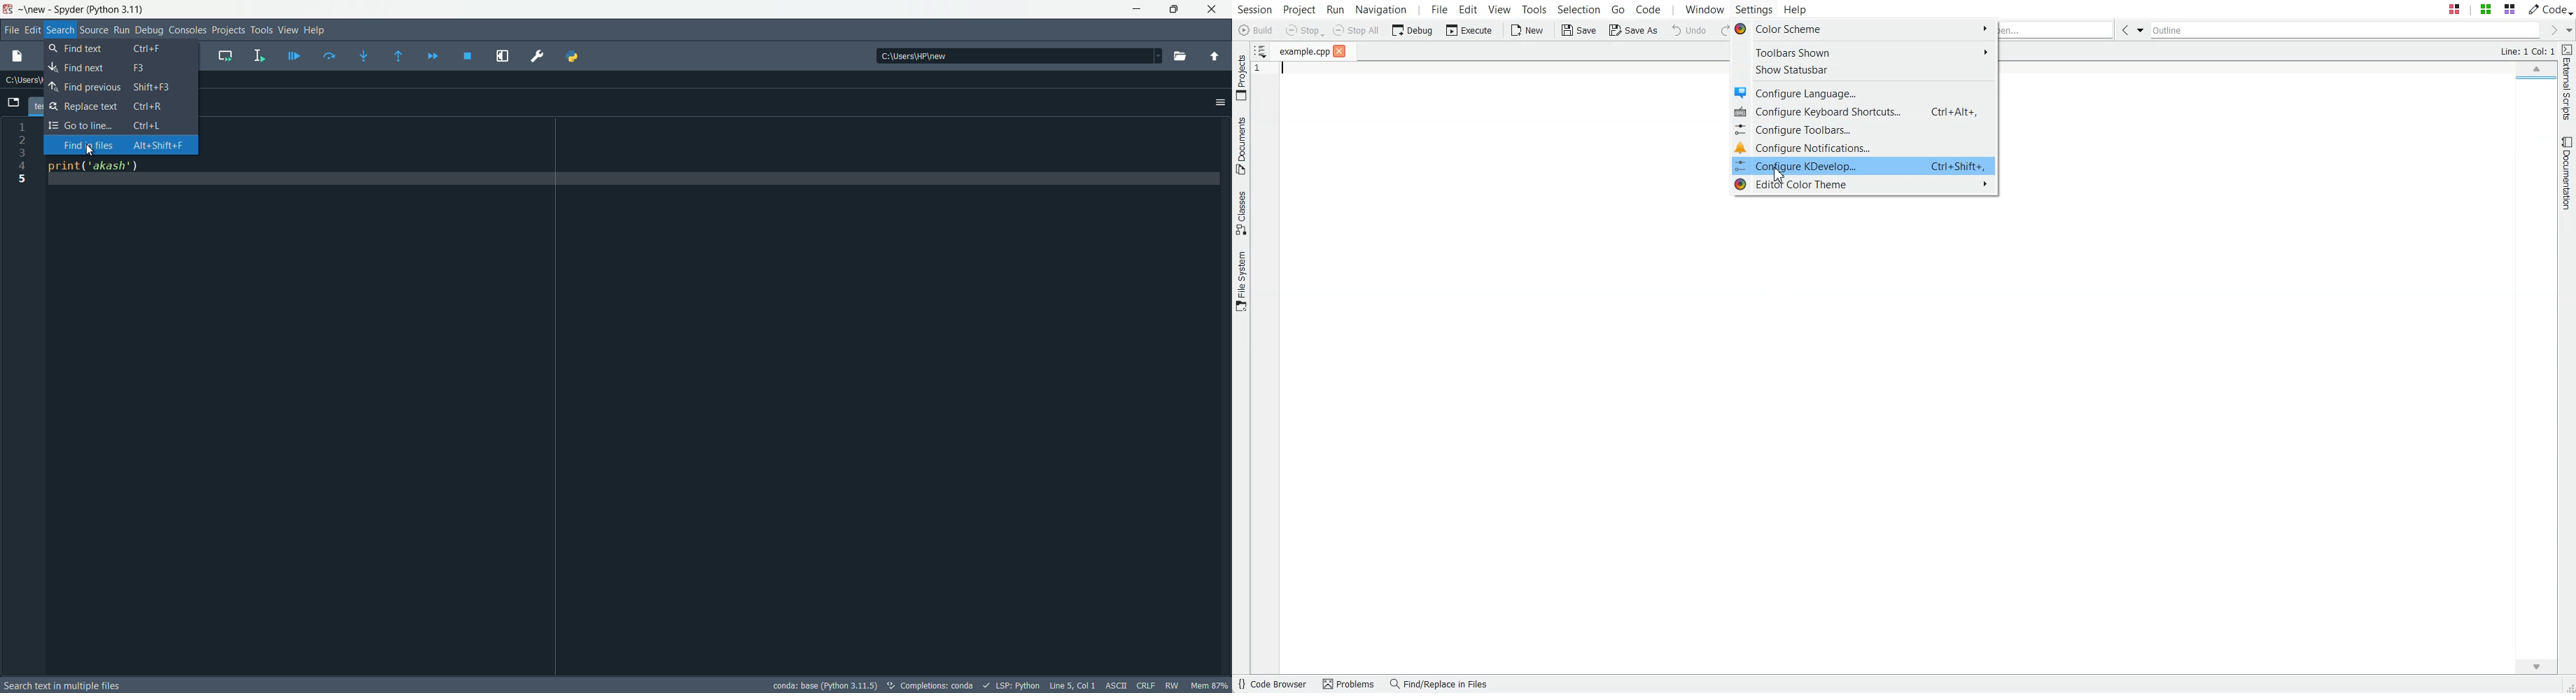 The image size is (2576, 700). Describe the element at coordinates (1865, 130) in the screenshot. I see `Configure Toolbars` at that location.